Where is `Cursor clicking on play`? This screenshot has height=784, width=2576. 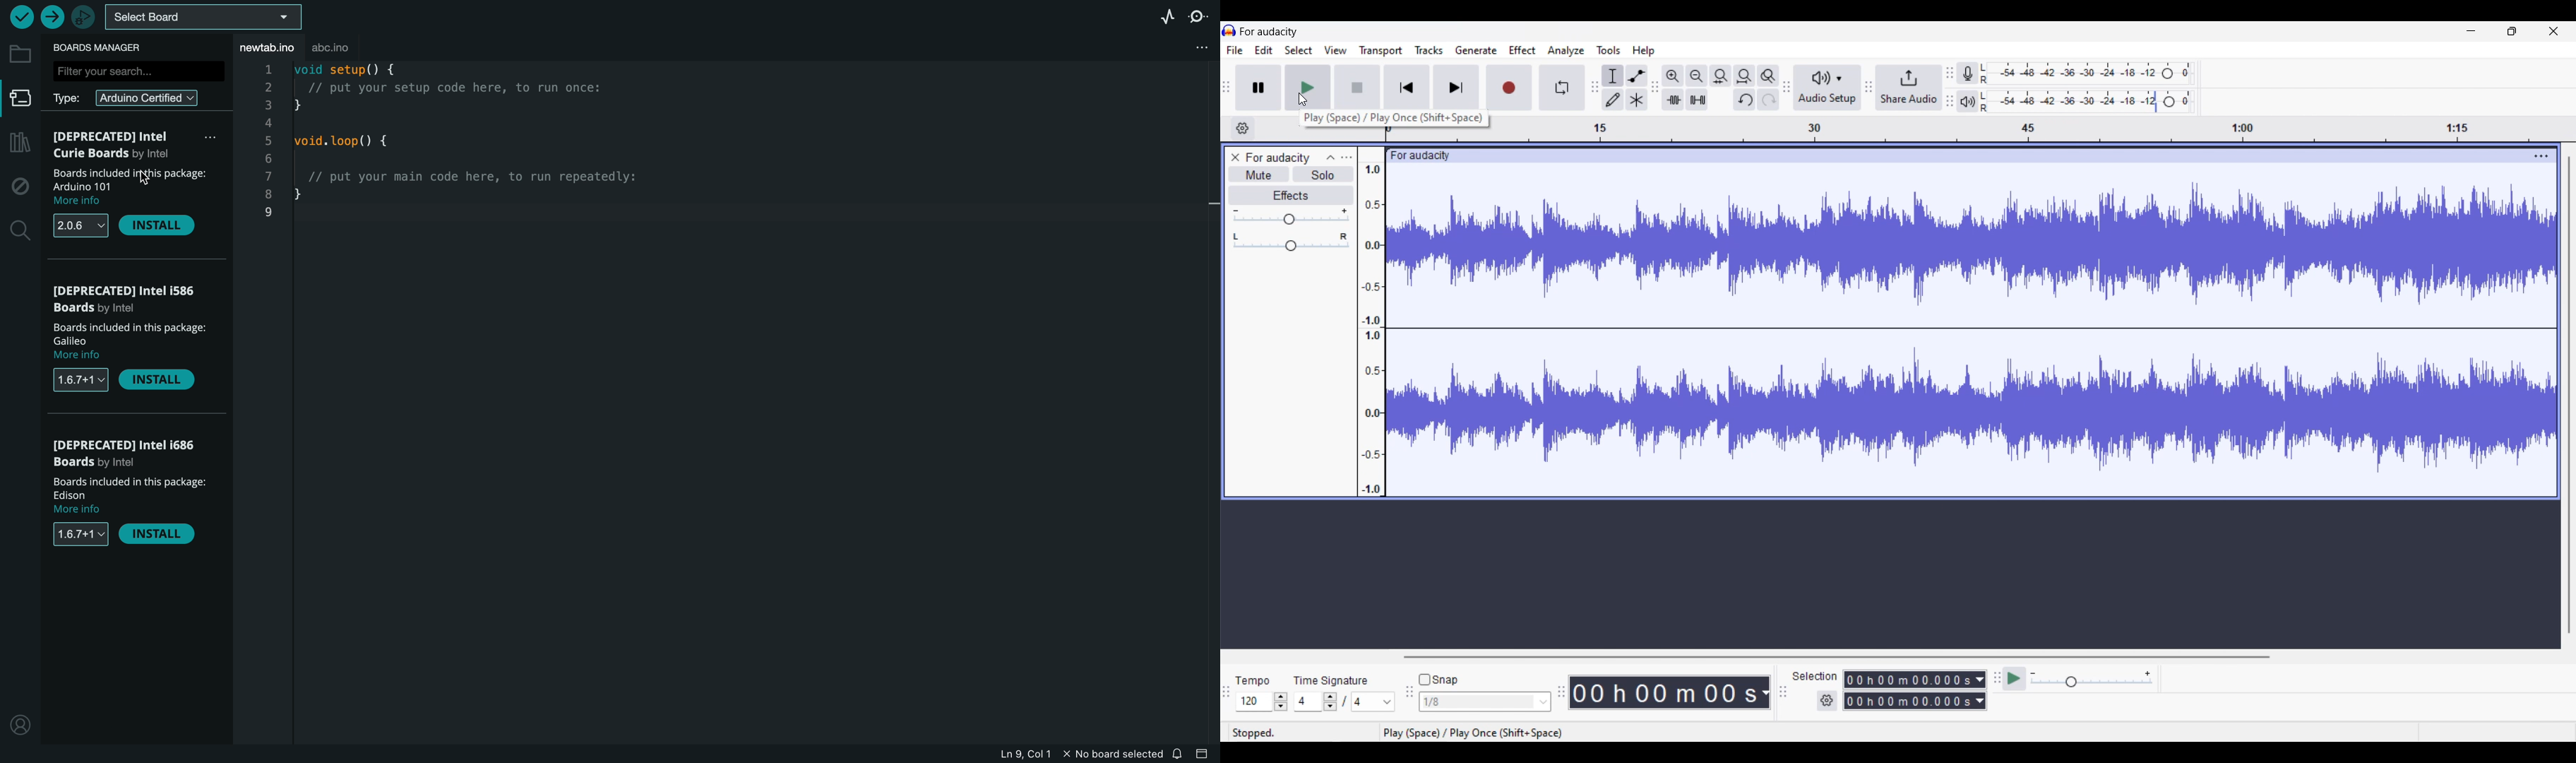 Cursor clicking on play is located at coordinates (1303, 100).